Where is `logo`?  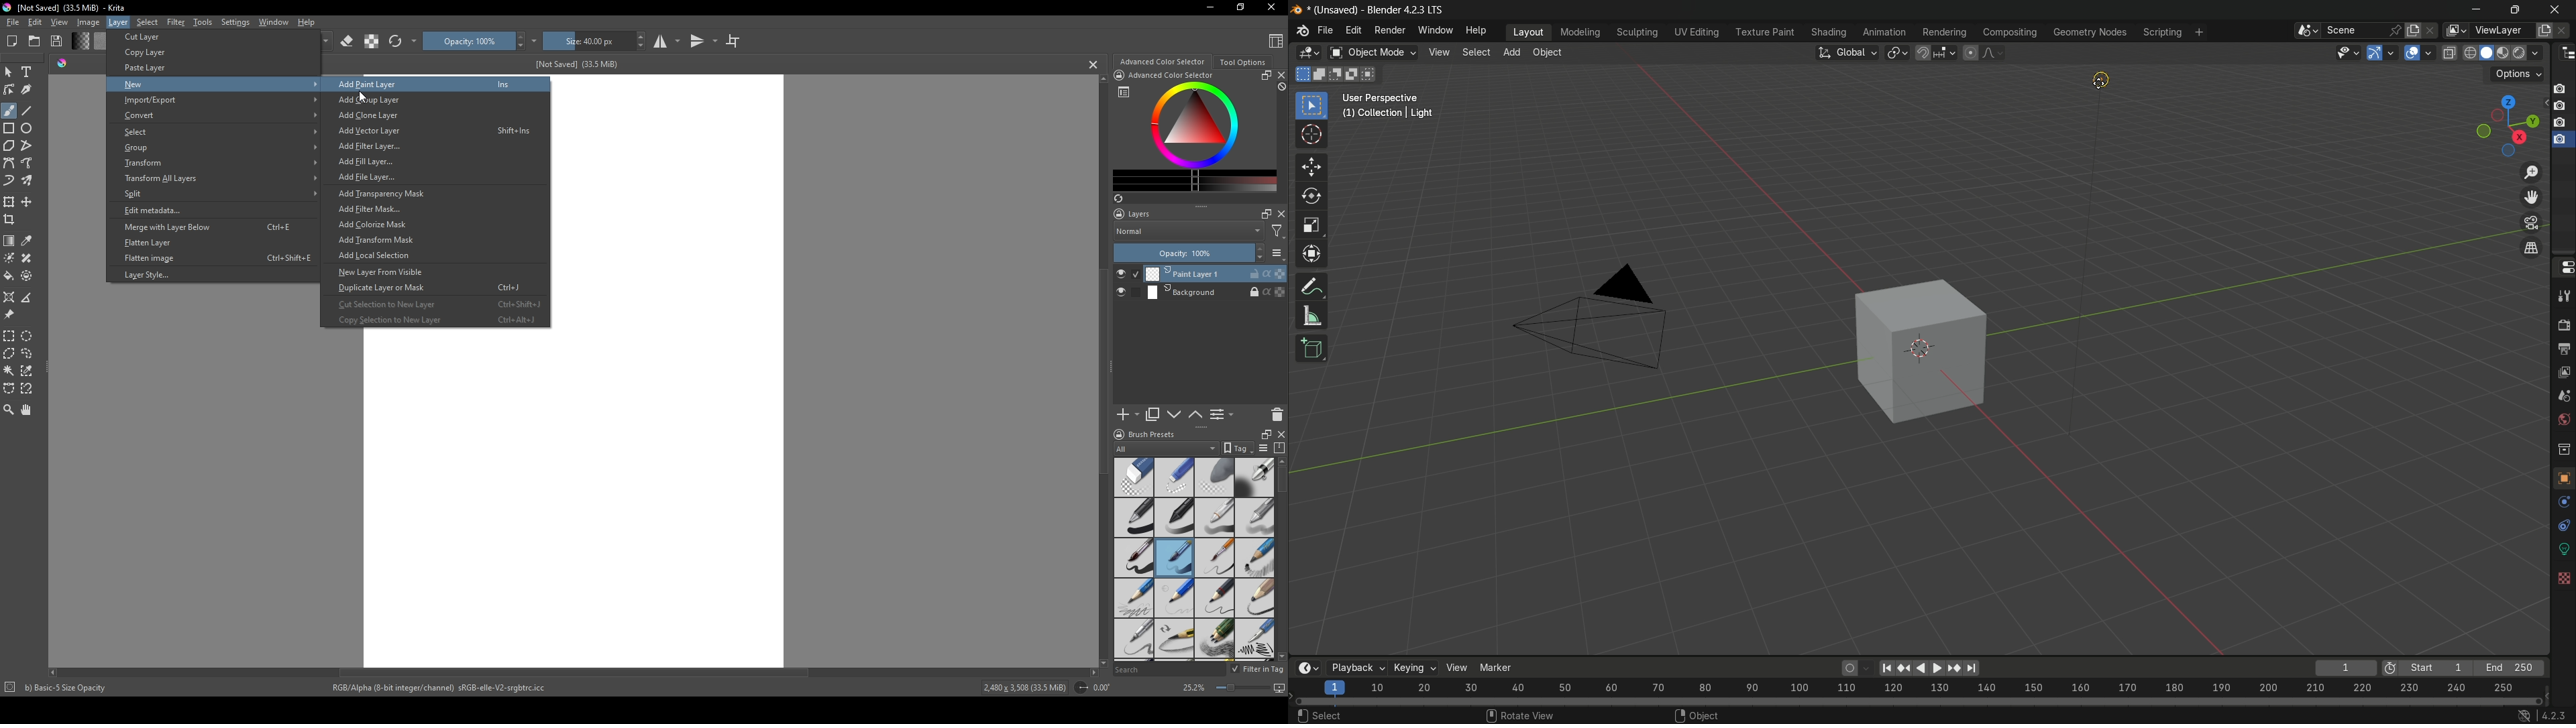
logo is located at coordinates (1300, 32).